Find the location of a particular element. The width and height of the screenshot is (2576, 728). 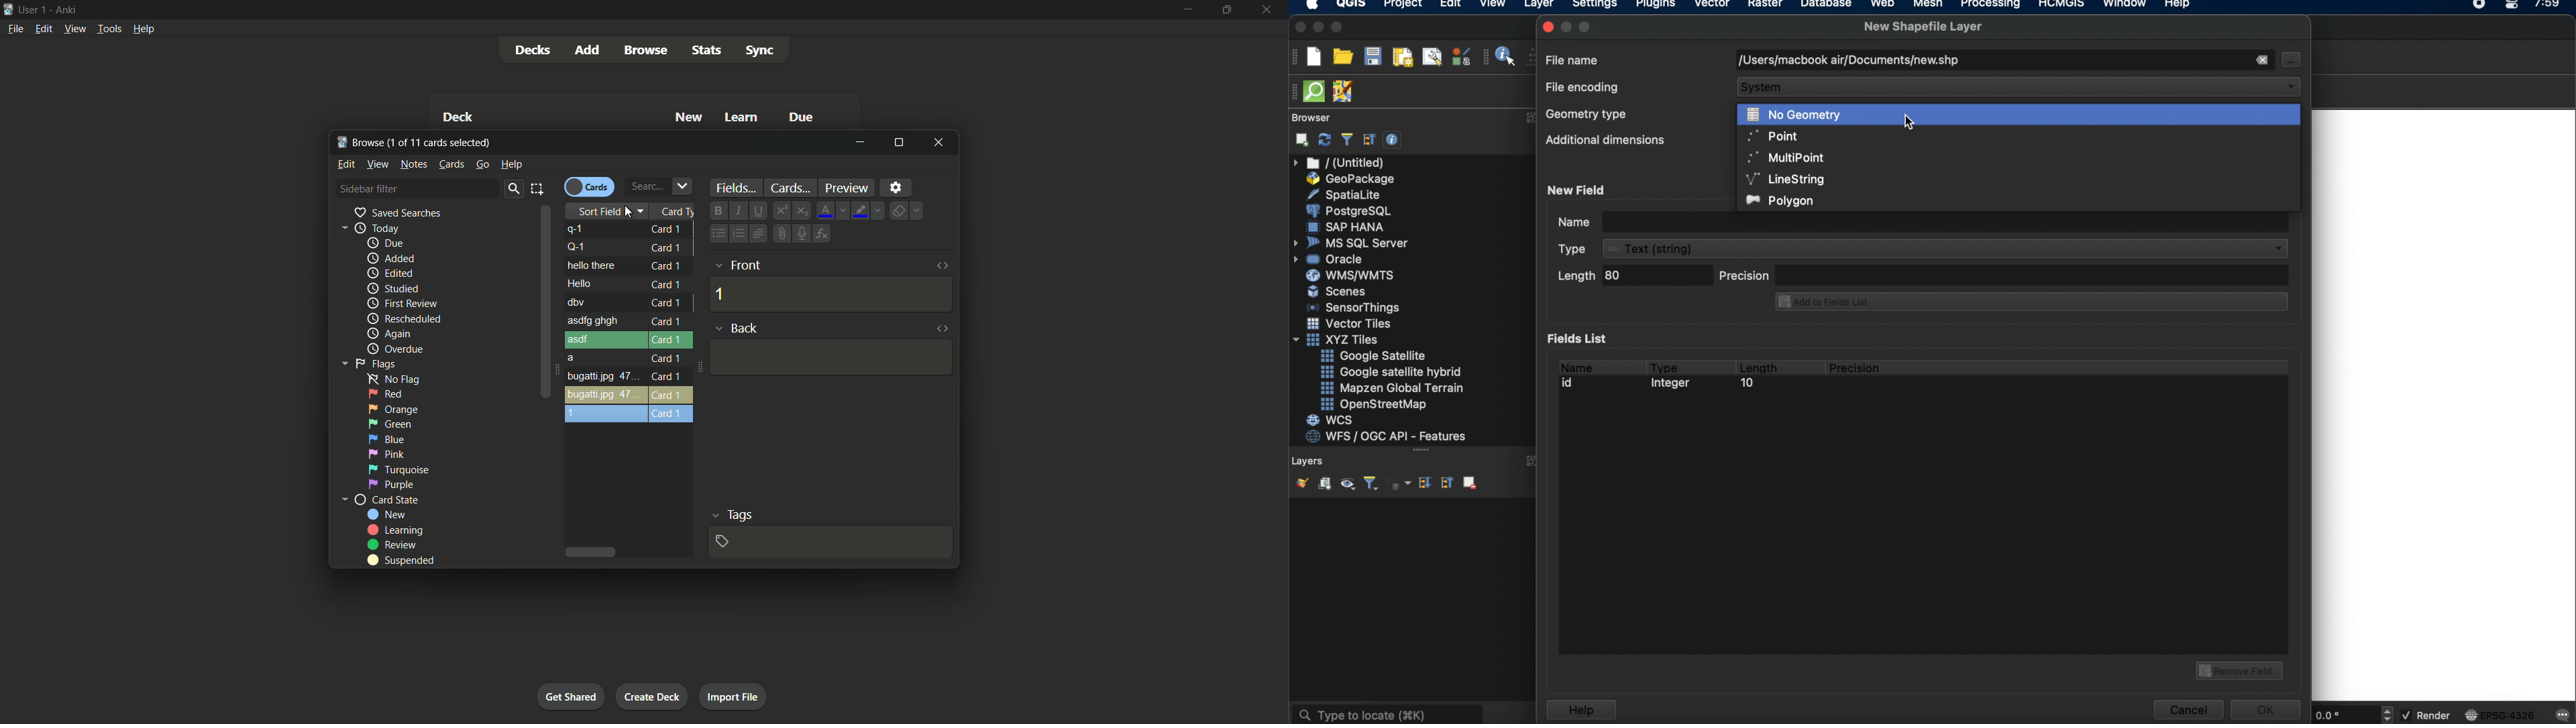

scroll bar is located at coordinates (543, 303).